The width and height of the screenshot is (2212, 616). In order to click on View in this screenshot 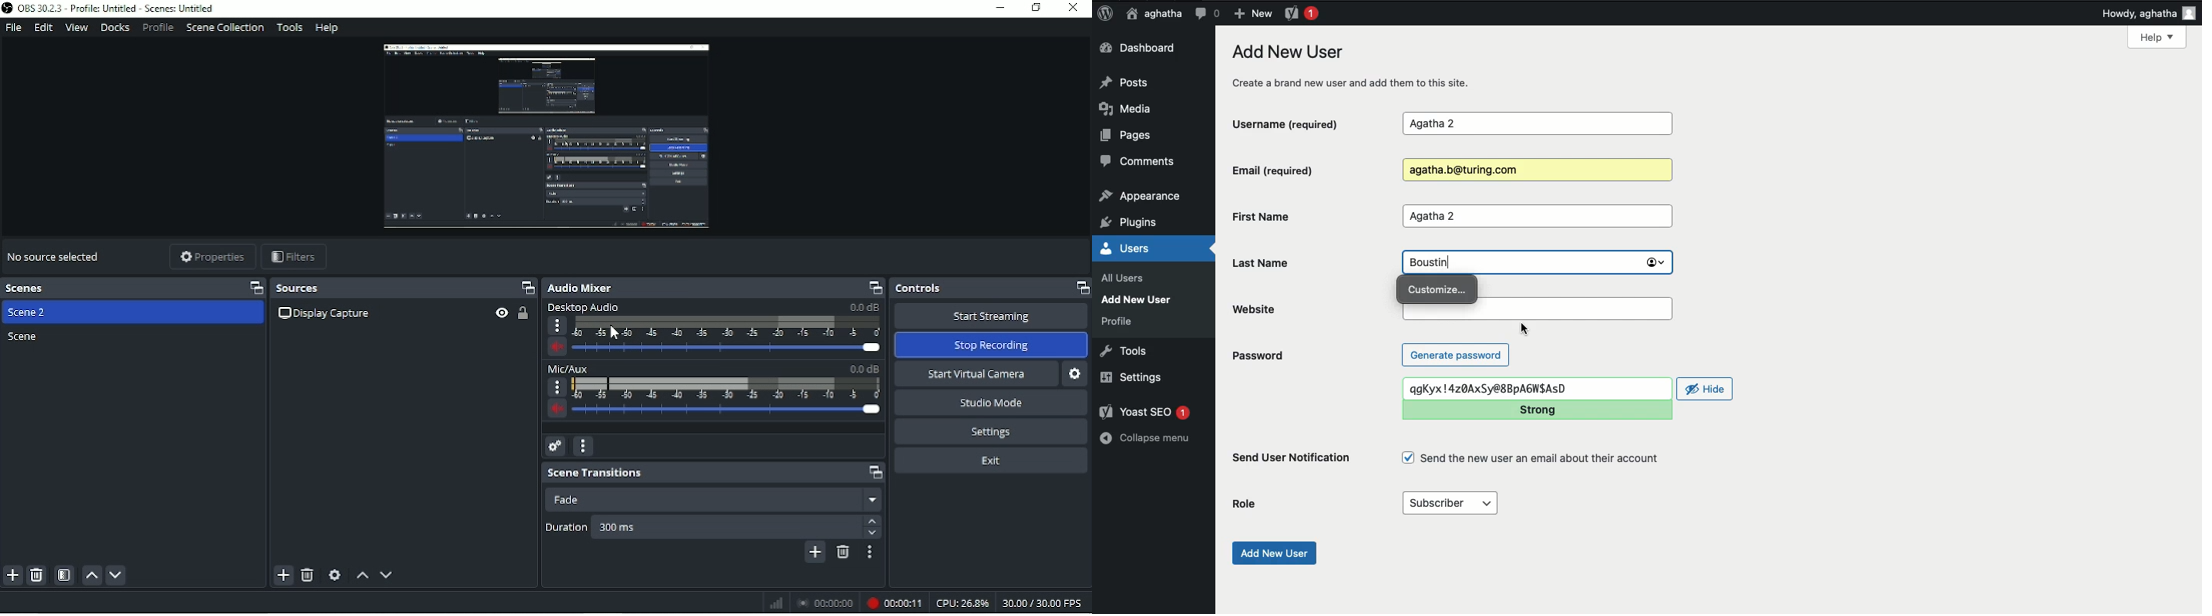, I will do `click(77, 28)`.